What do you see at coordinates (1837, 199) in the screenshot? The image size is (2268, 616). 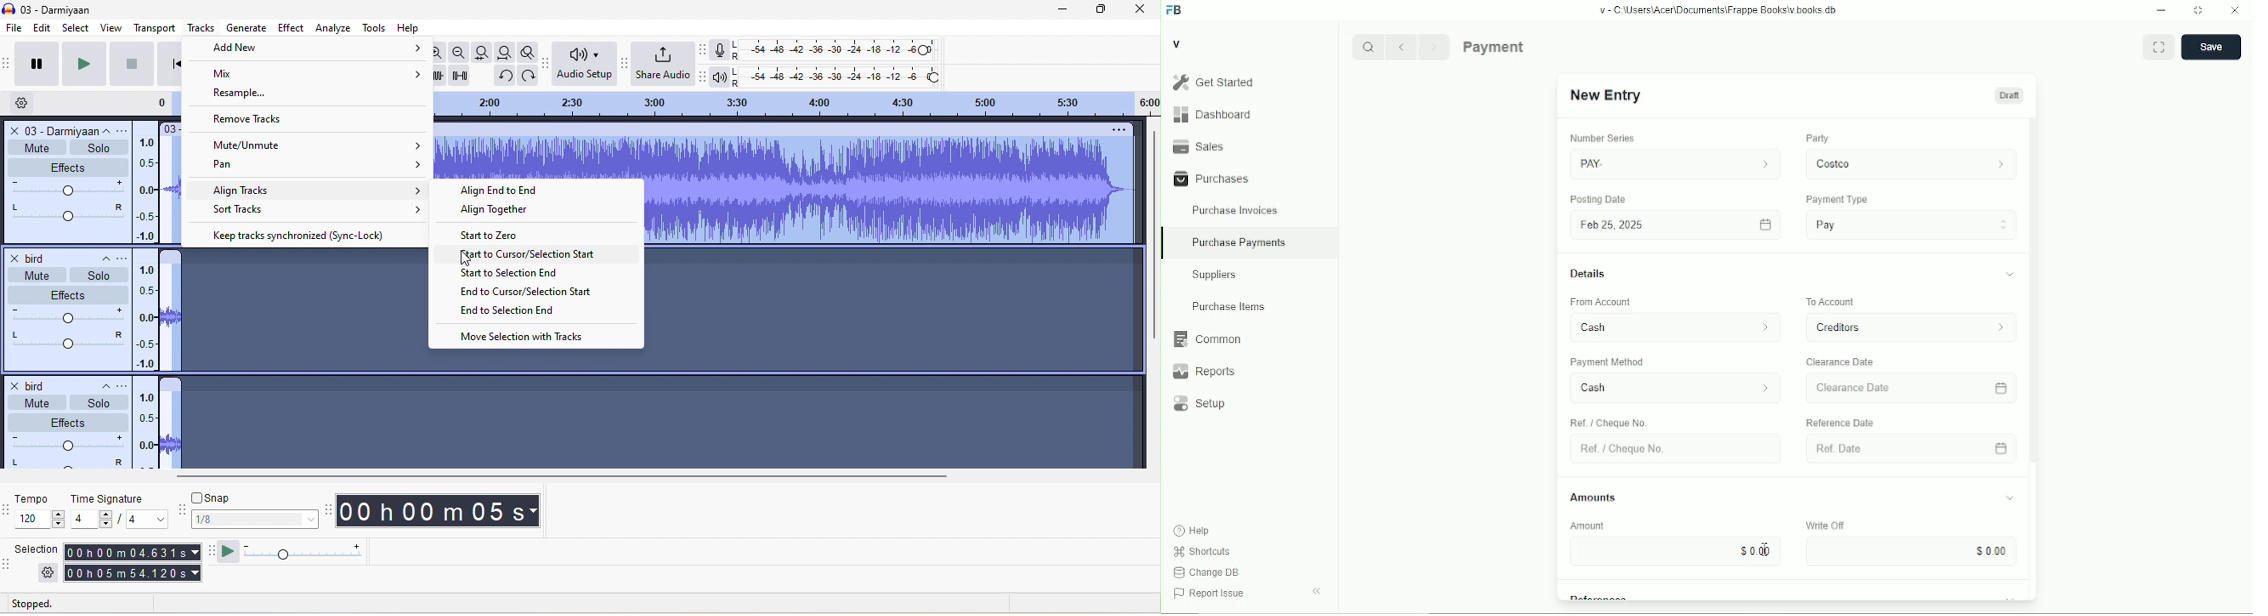 I see `Payment Type` at bounding box center [1837, 199].